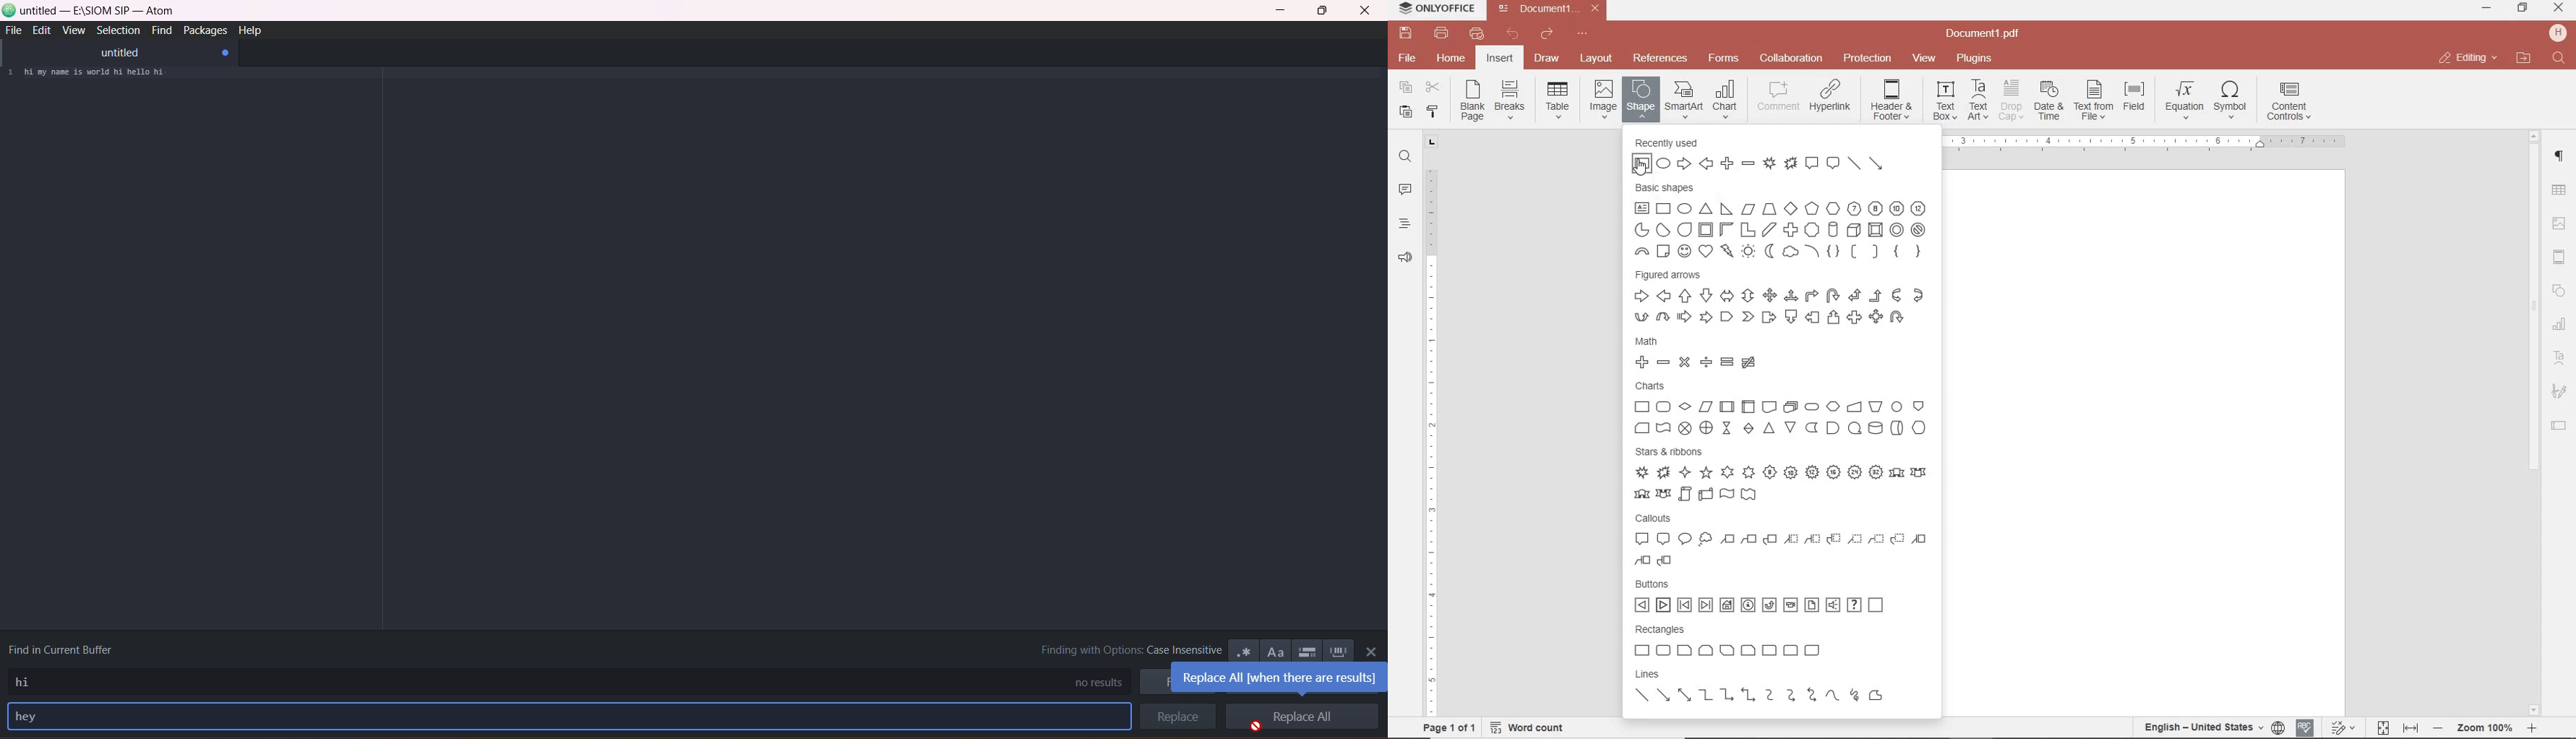  I want to click on minimize, so click(1284, 12).